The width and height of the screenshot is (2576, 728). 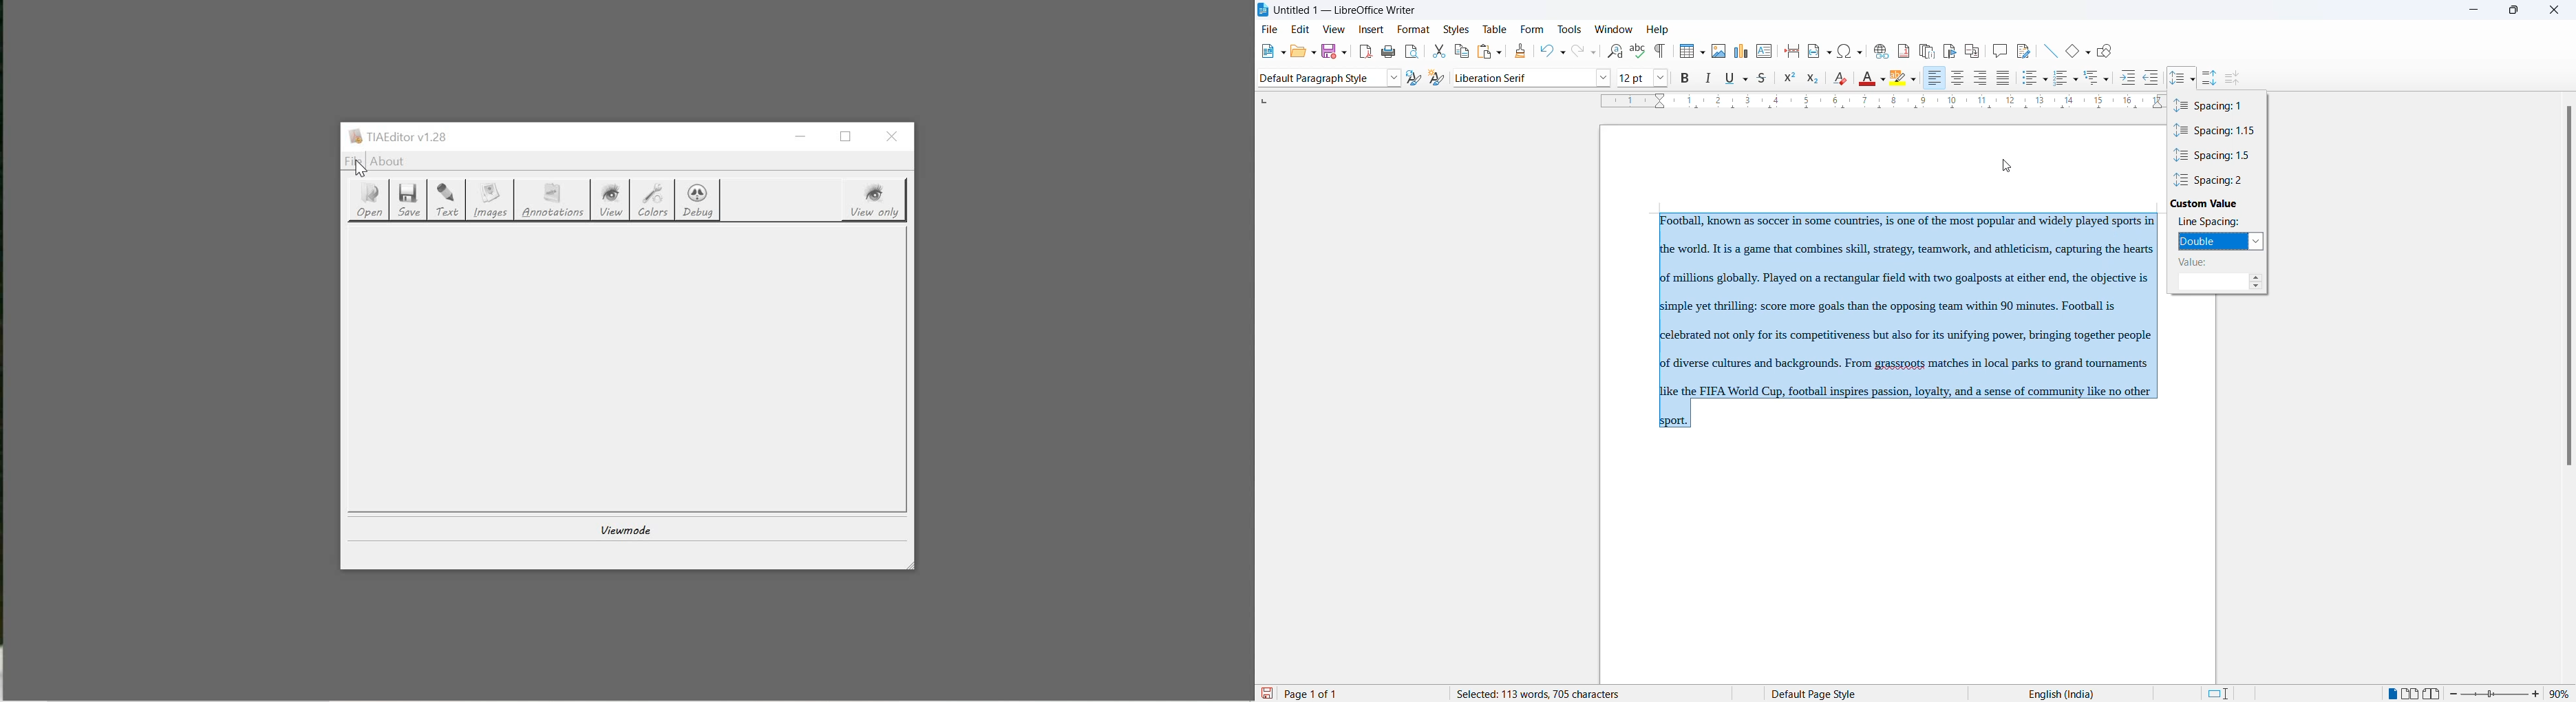 What do you see at coordinates (1501, 51) in the screenshot?
I see `paste options` at bounding box center [1501, 51].